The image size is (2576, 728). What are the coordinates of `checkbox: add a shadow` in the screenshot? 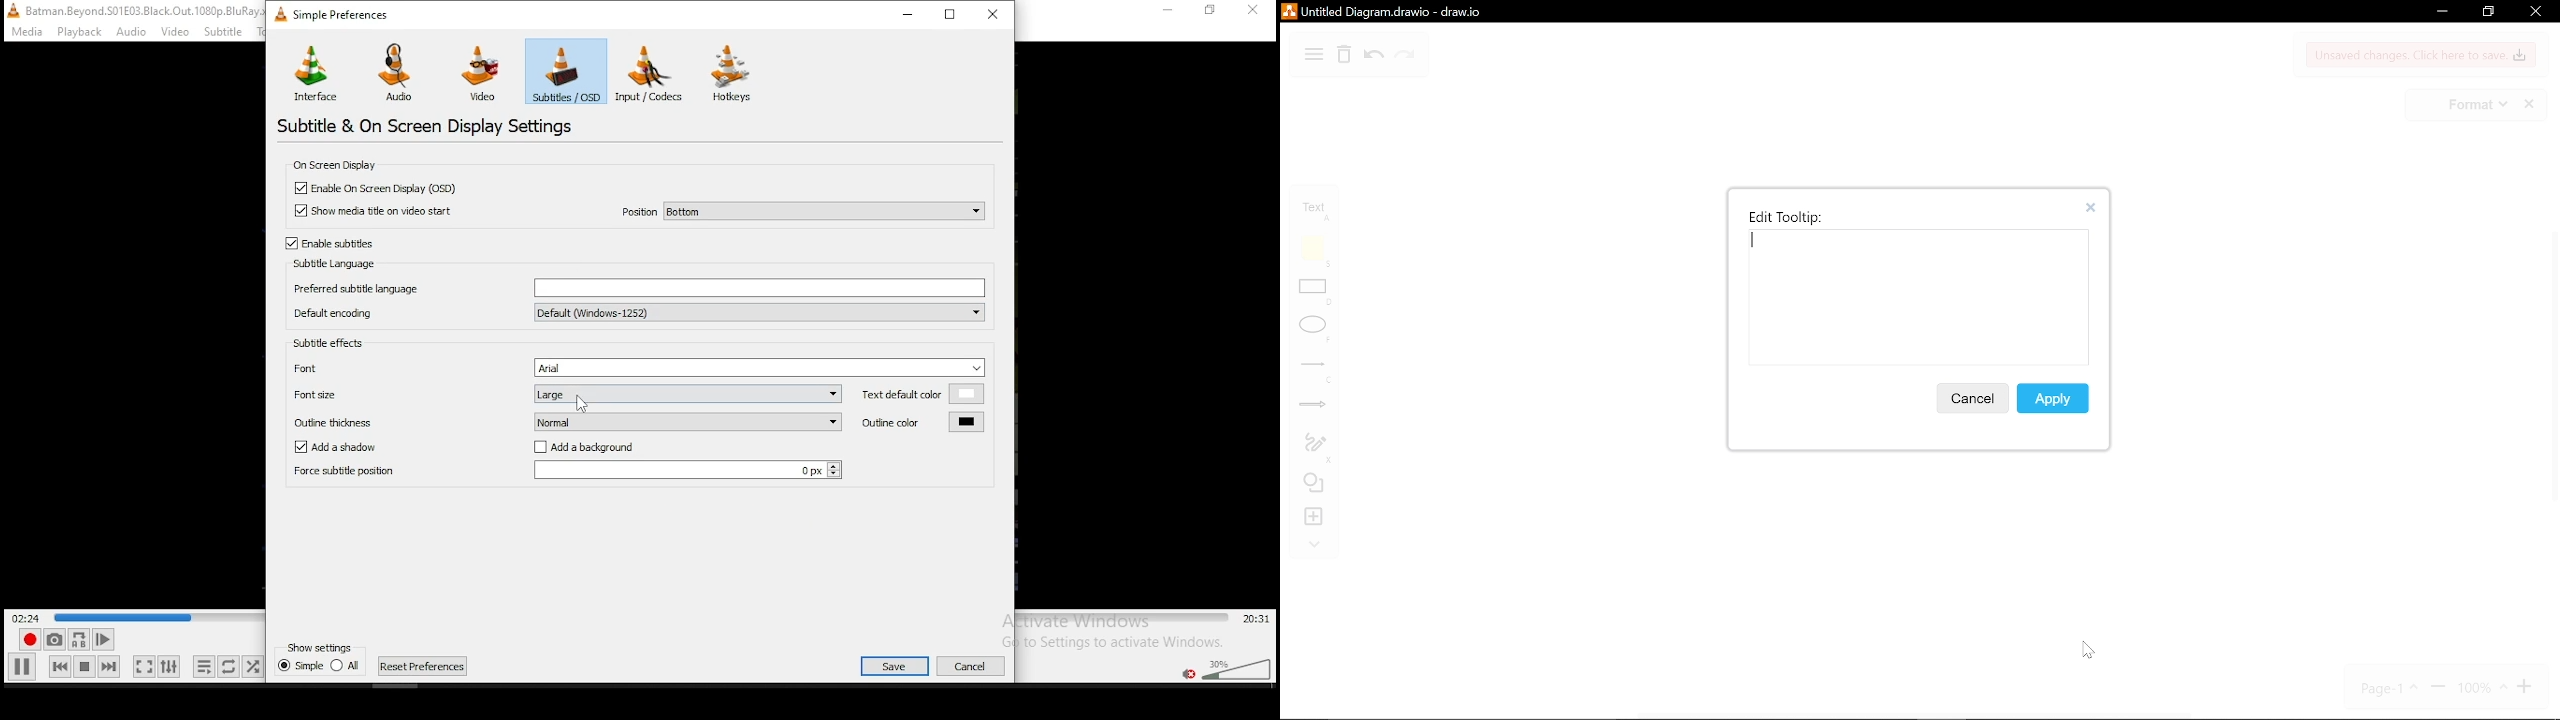 It's located at (346, 448).